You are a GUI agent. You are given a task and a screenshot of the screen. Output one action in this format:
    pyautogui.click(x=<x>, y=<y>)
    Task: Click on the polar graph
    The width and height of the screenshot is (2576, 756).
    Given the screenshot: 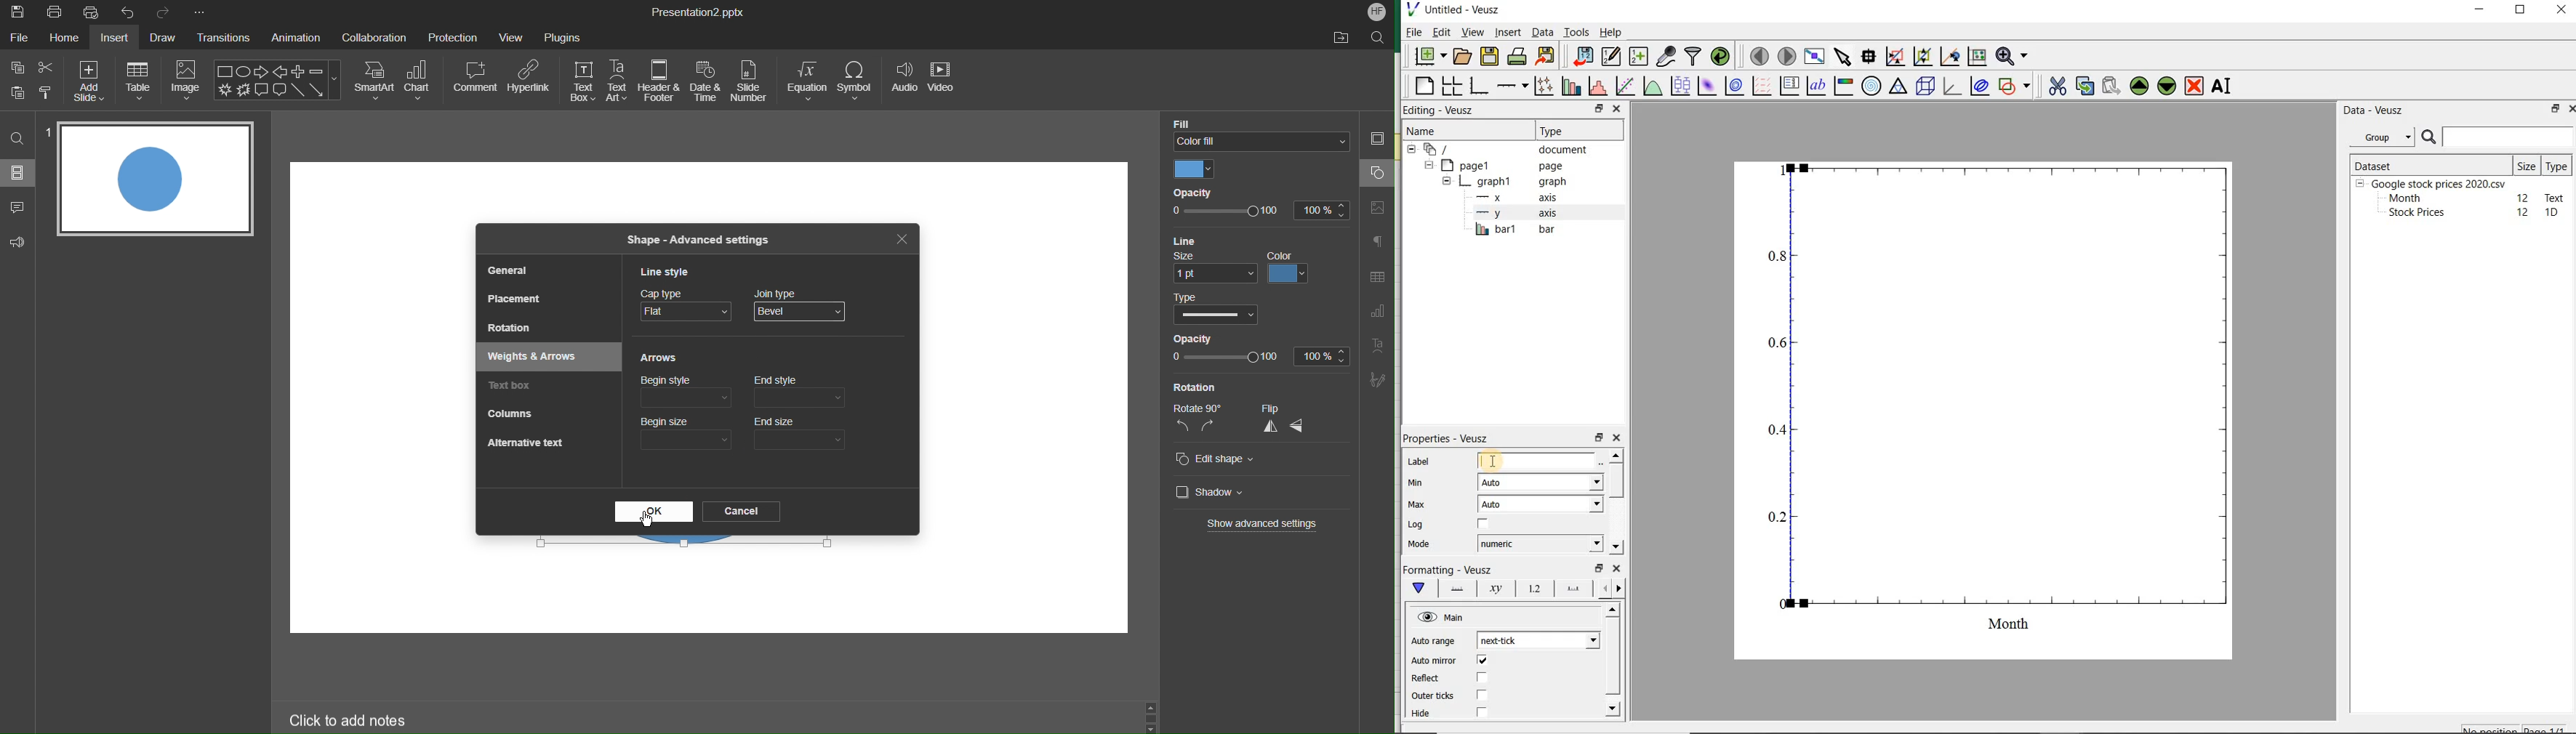 What is the action you would take?
    pyautogui.click(x=1871, y=85)
    